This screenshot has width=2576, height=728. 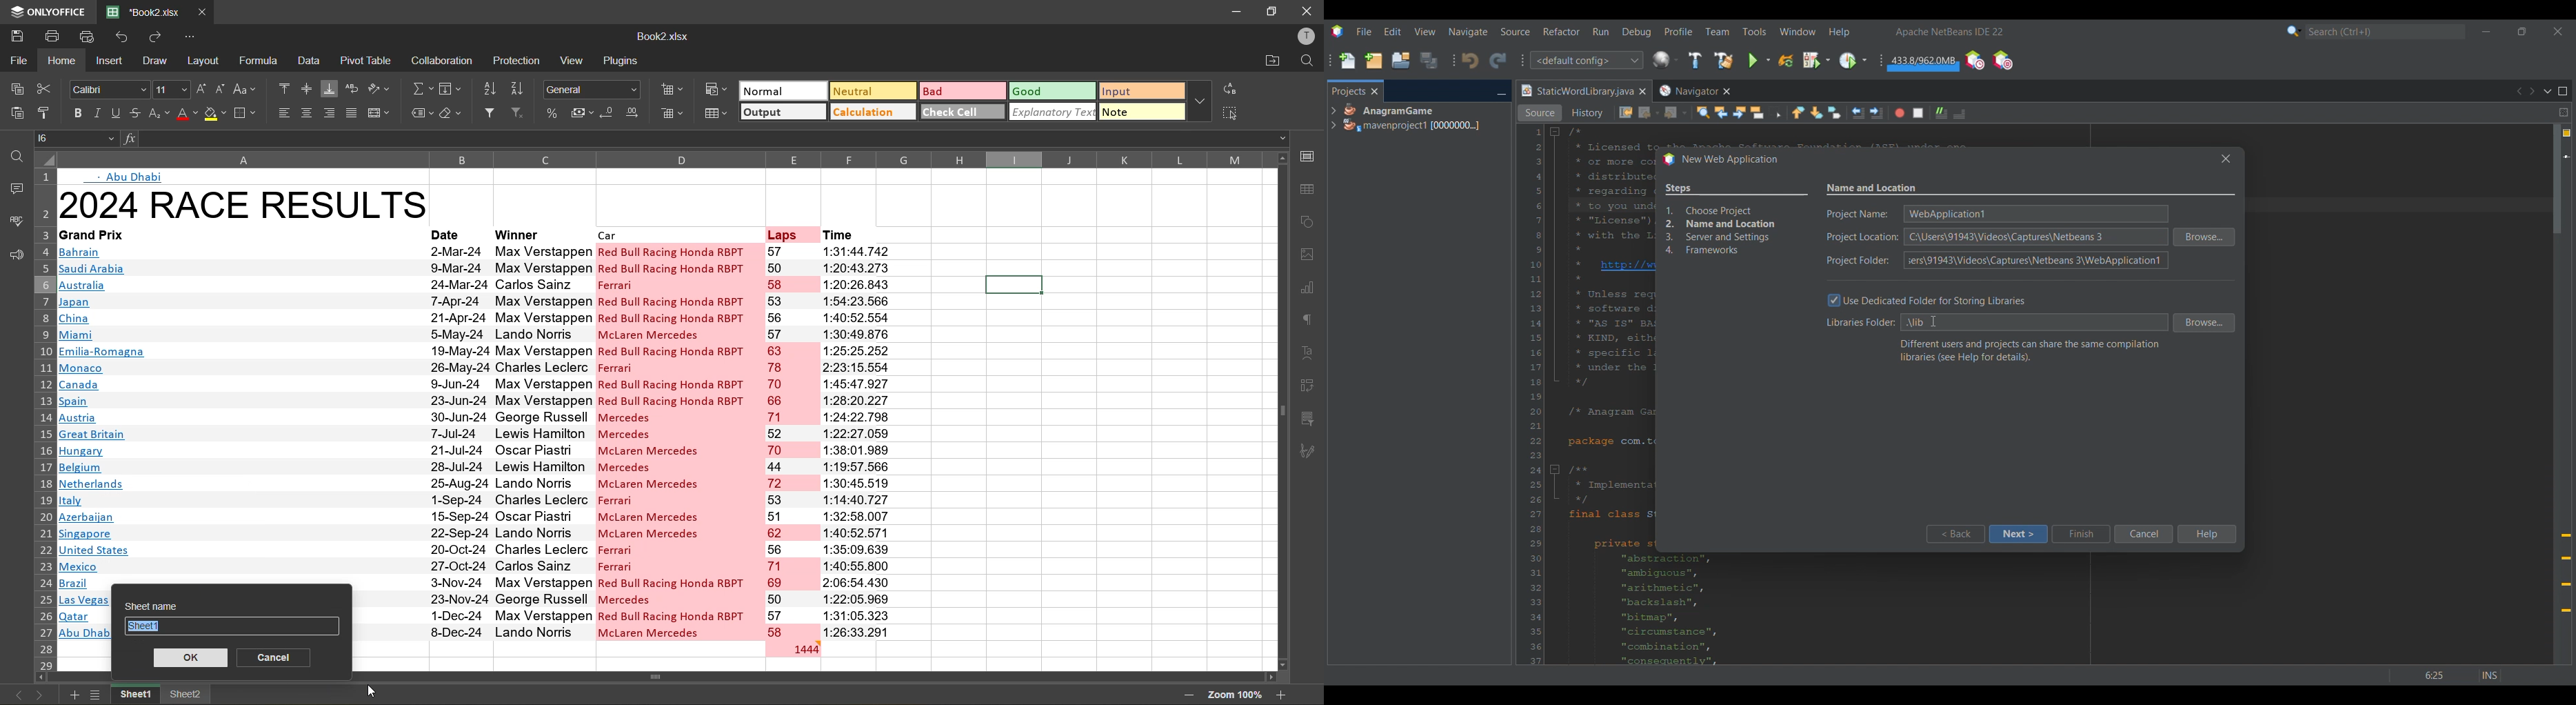 I want to click on title, so click(x=242, y=201).